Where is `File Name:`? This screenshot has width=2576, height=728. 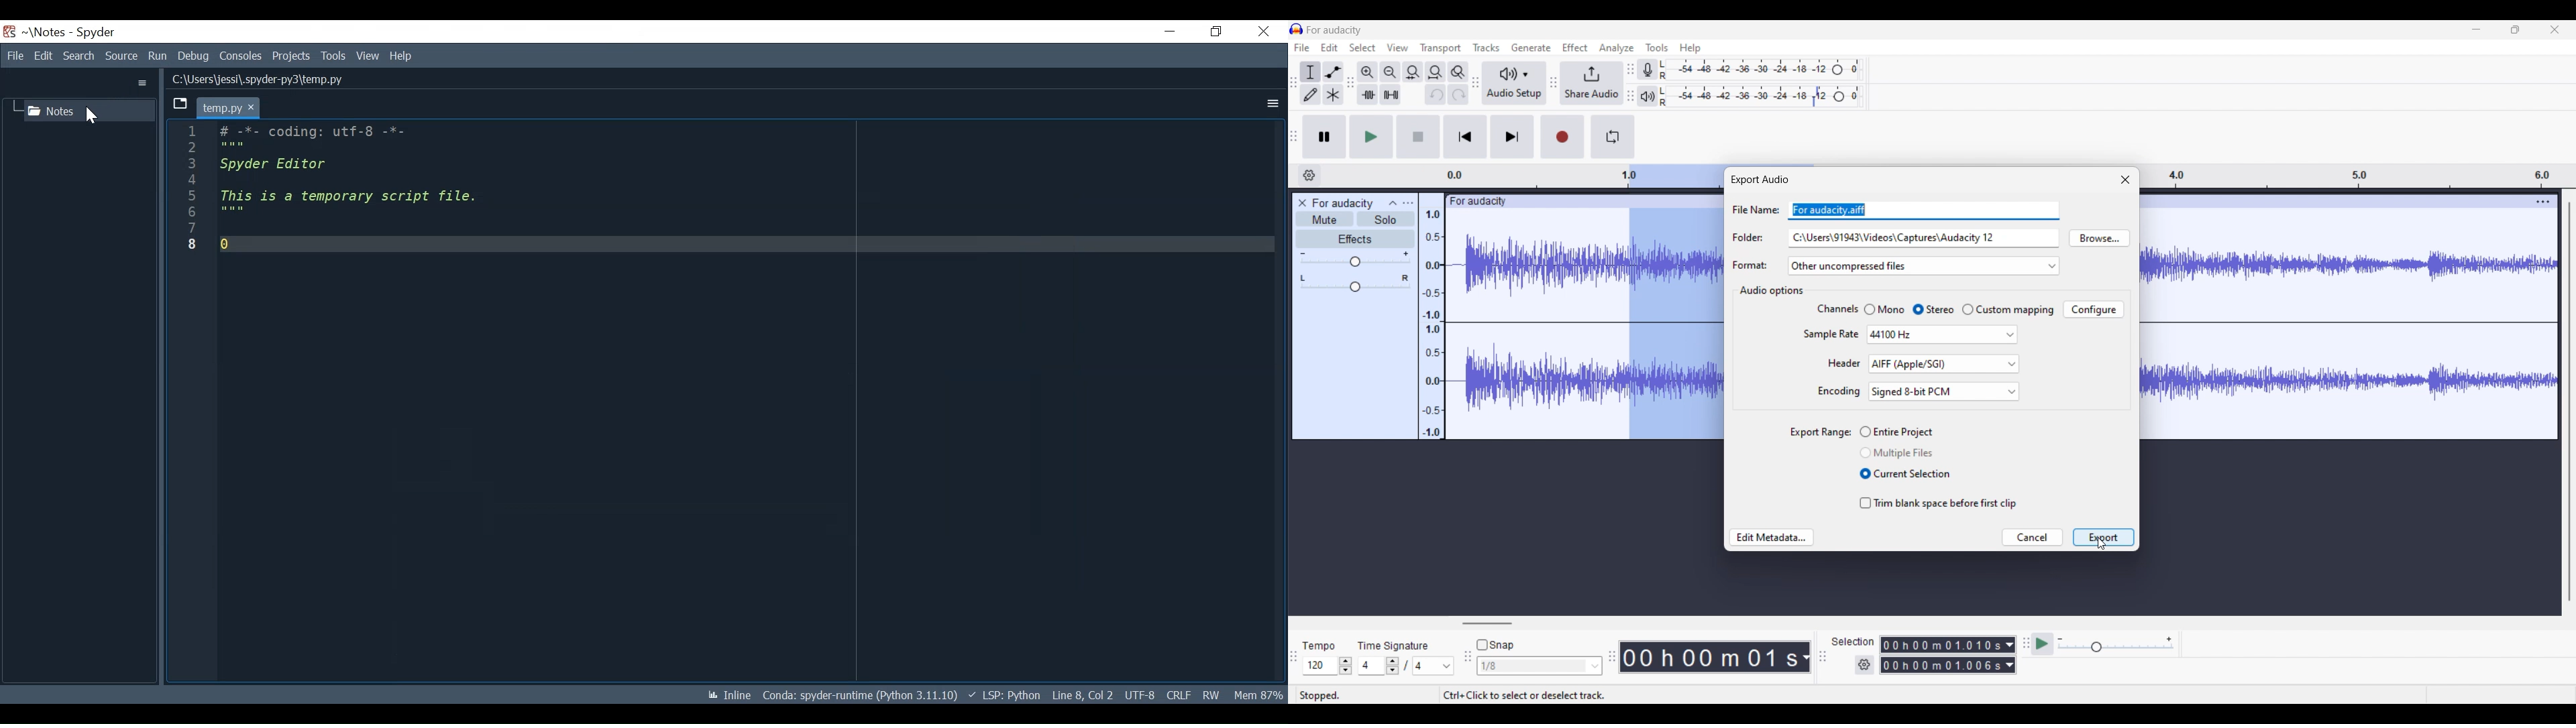
File Name: is located at coordinates (1751, 208).